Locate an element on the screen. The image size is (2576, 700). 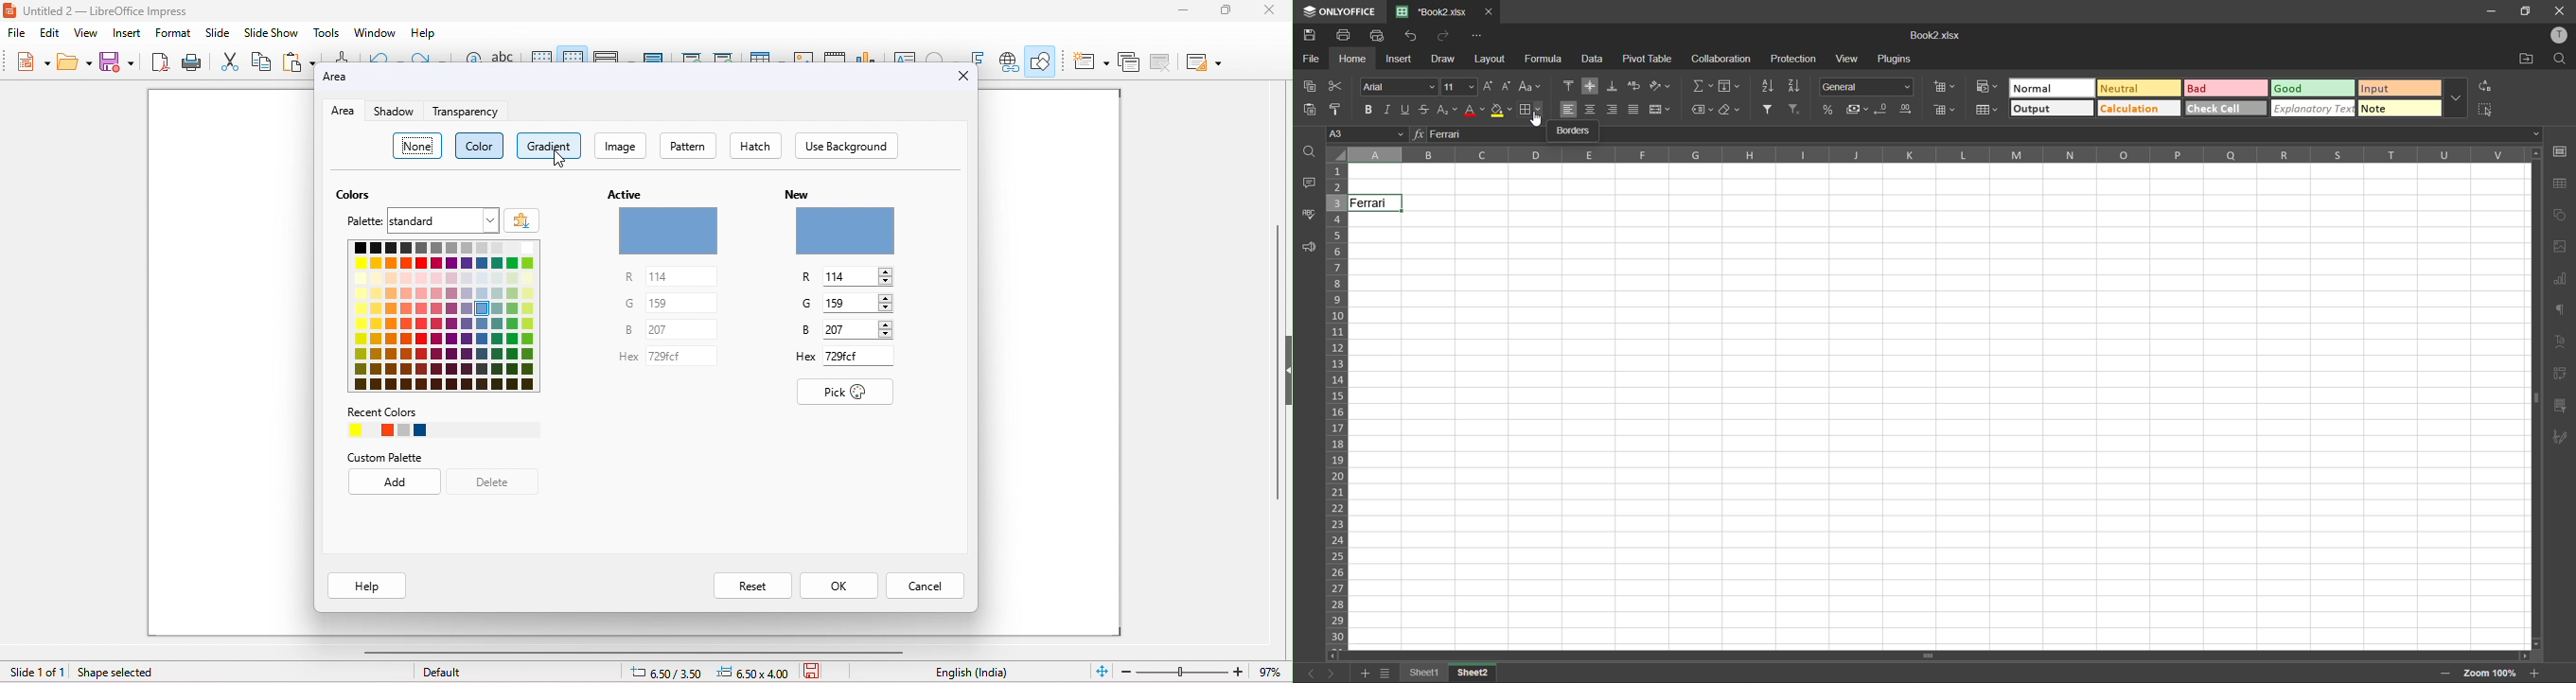
close is located at coordinates (1489, 12).